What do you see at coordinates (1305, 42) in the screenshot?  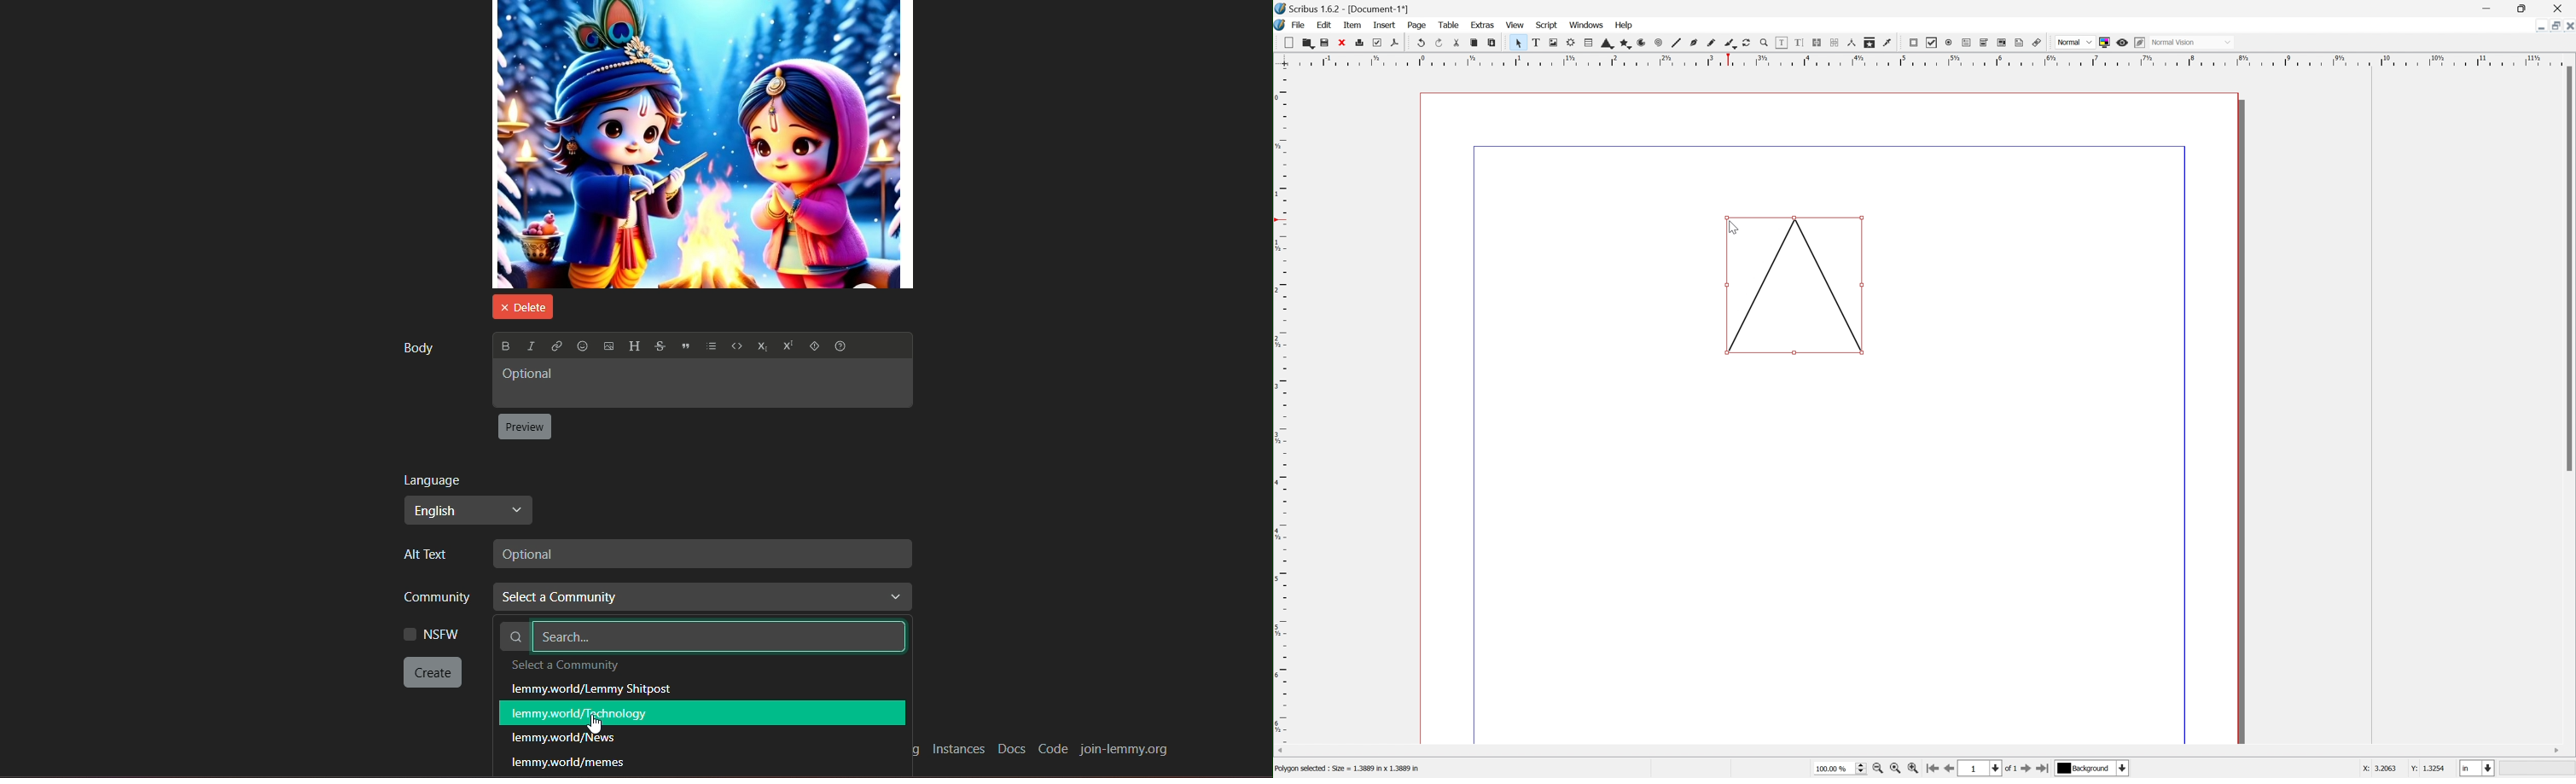 I see `Open` at bounding box center [1305, 42].